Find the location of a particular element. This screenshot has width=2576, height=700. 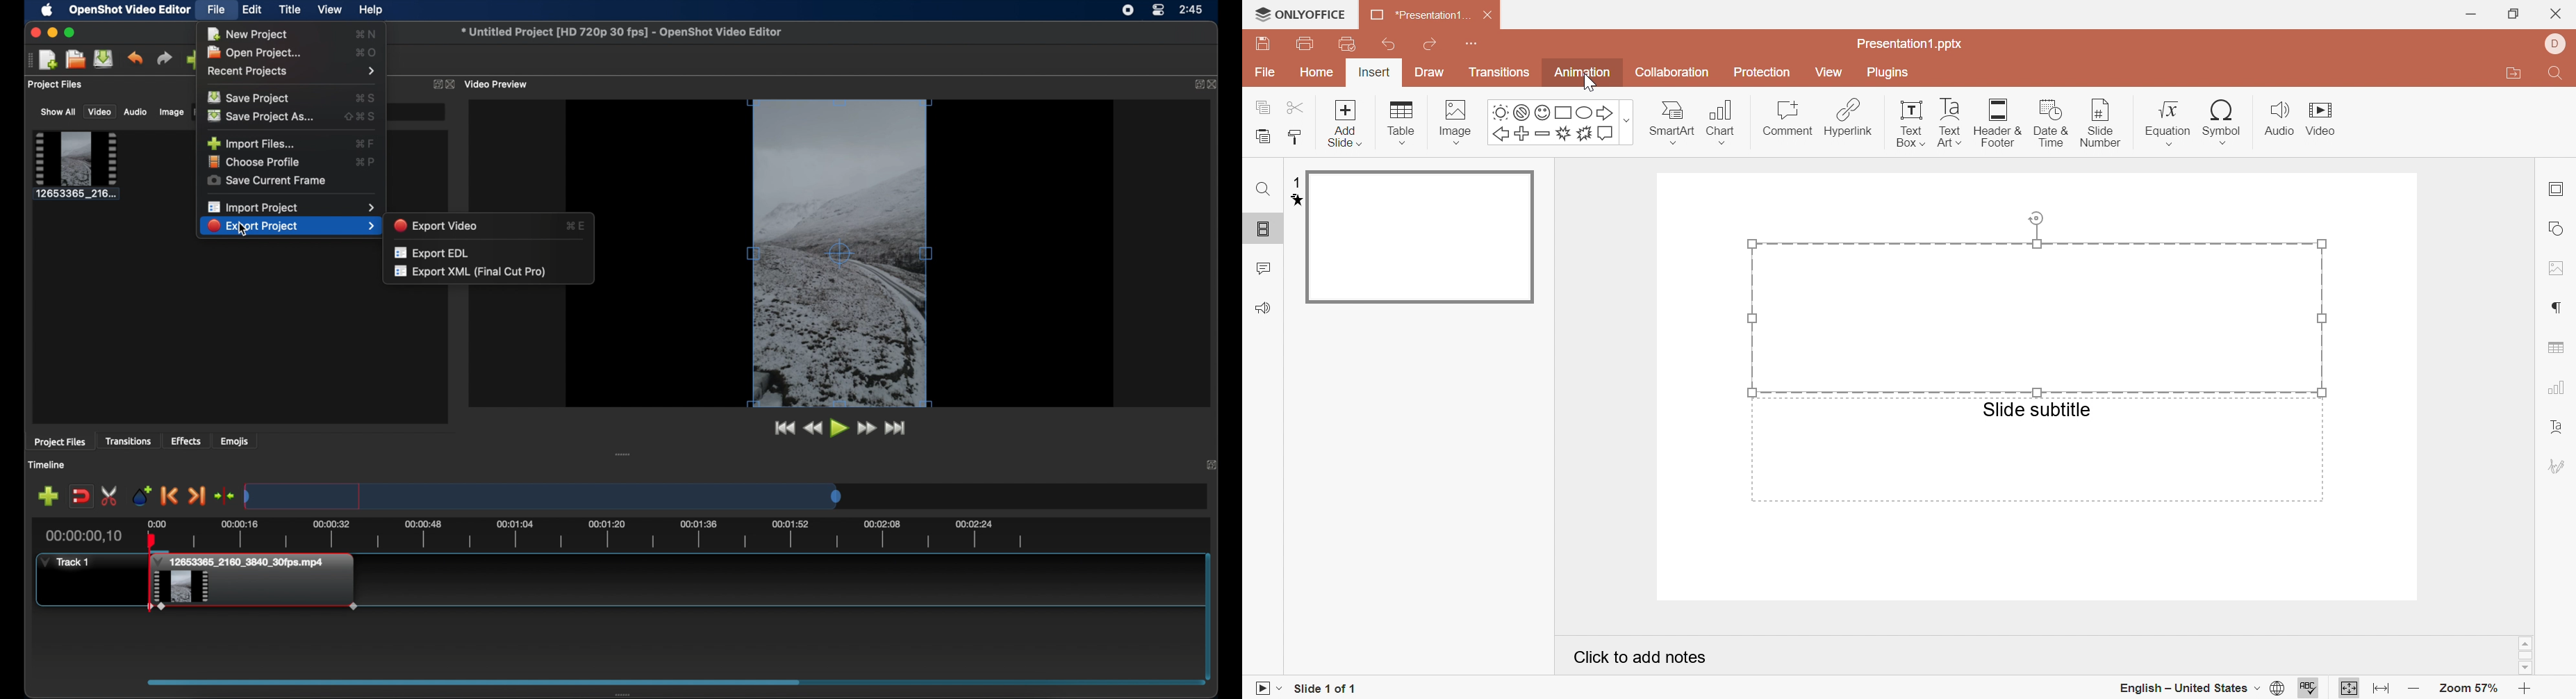

video is located at coordinates (2322, 118).